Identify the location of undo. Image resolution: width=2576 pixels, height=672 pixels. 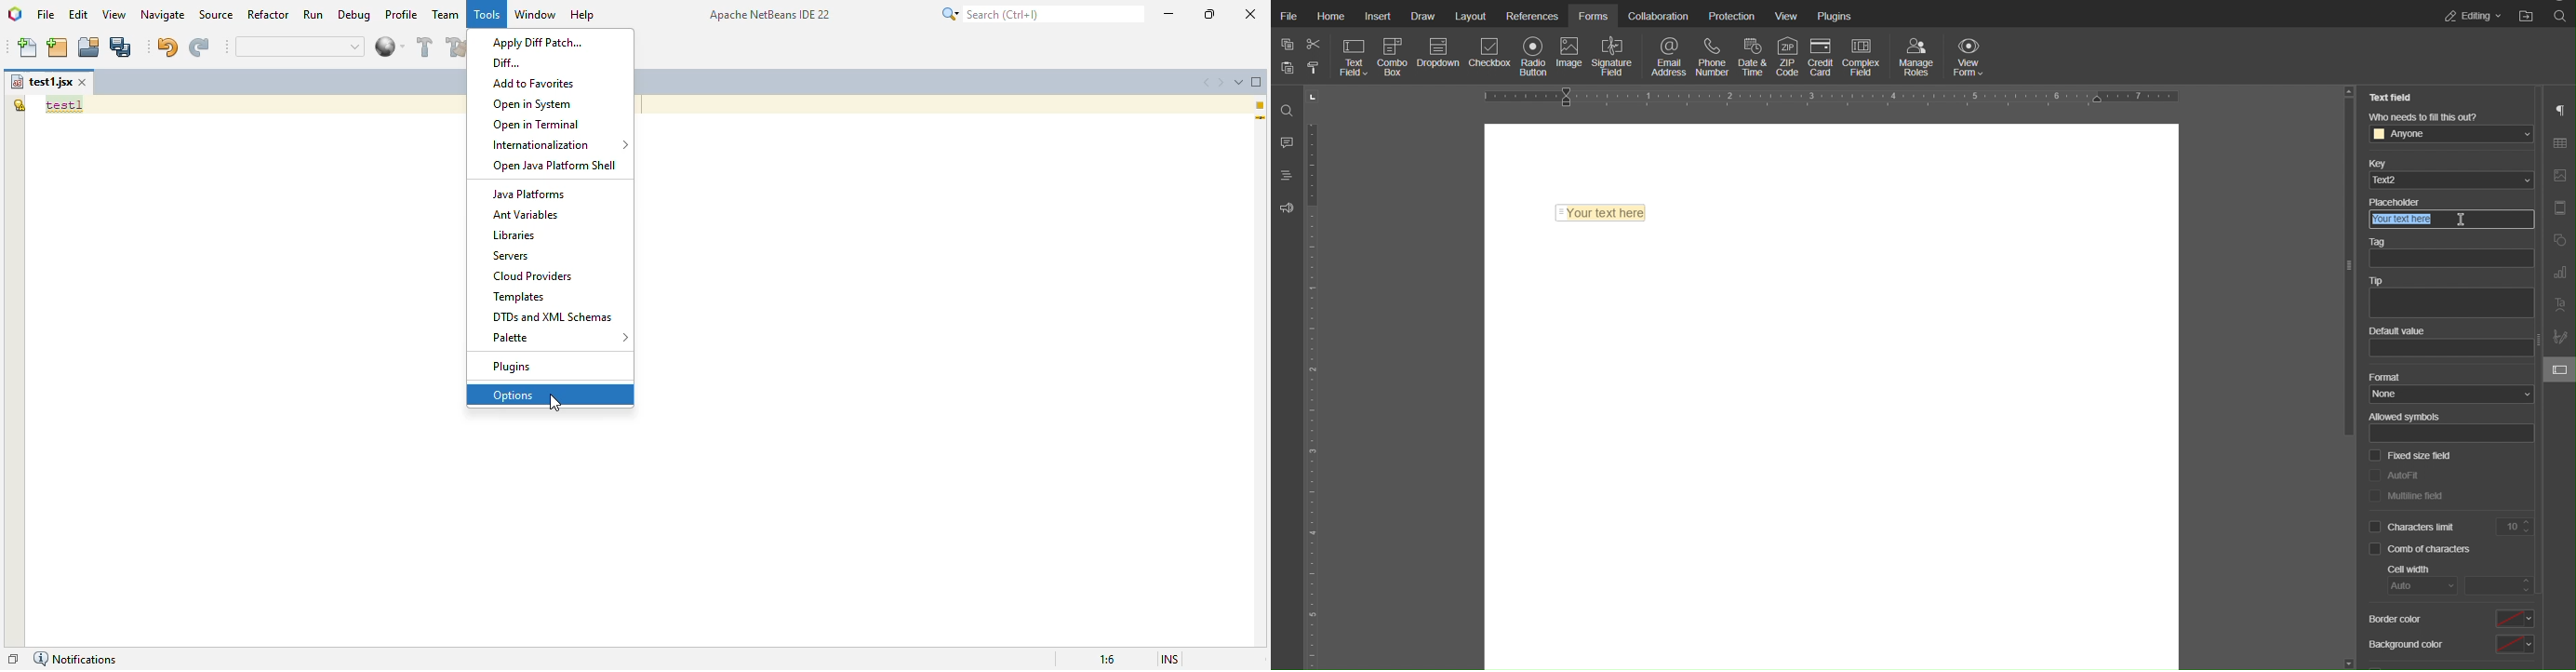
(167, 47).